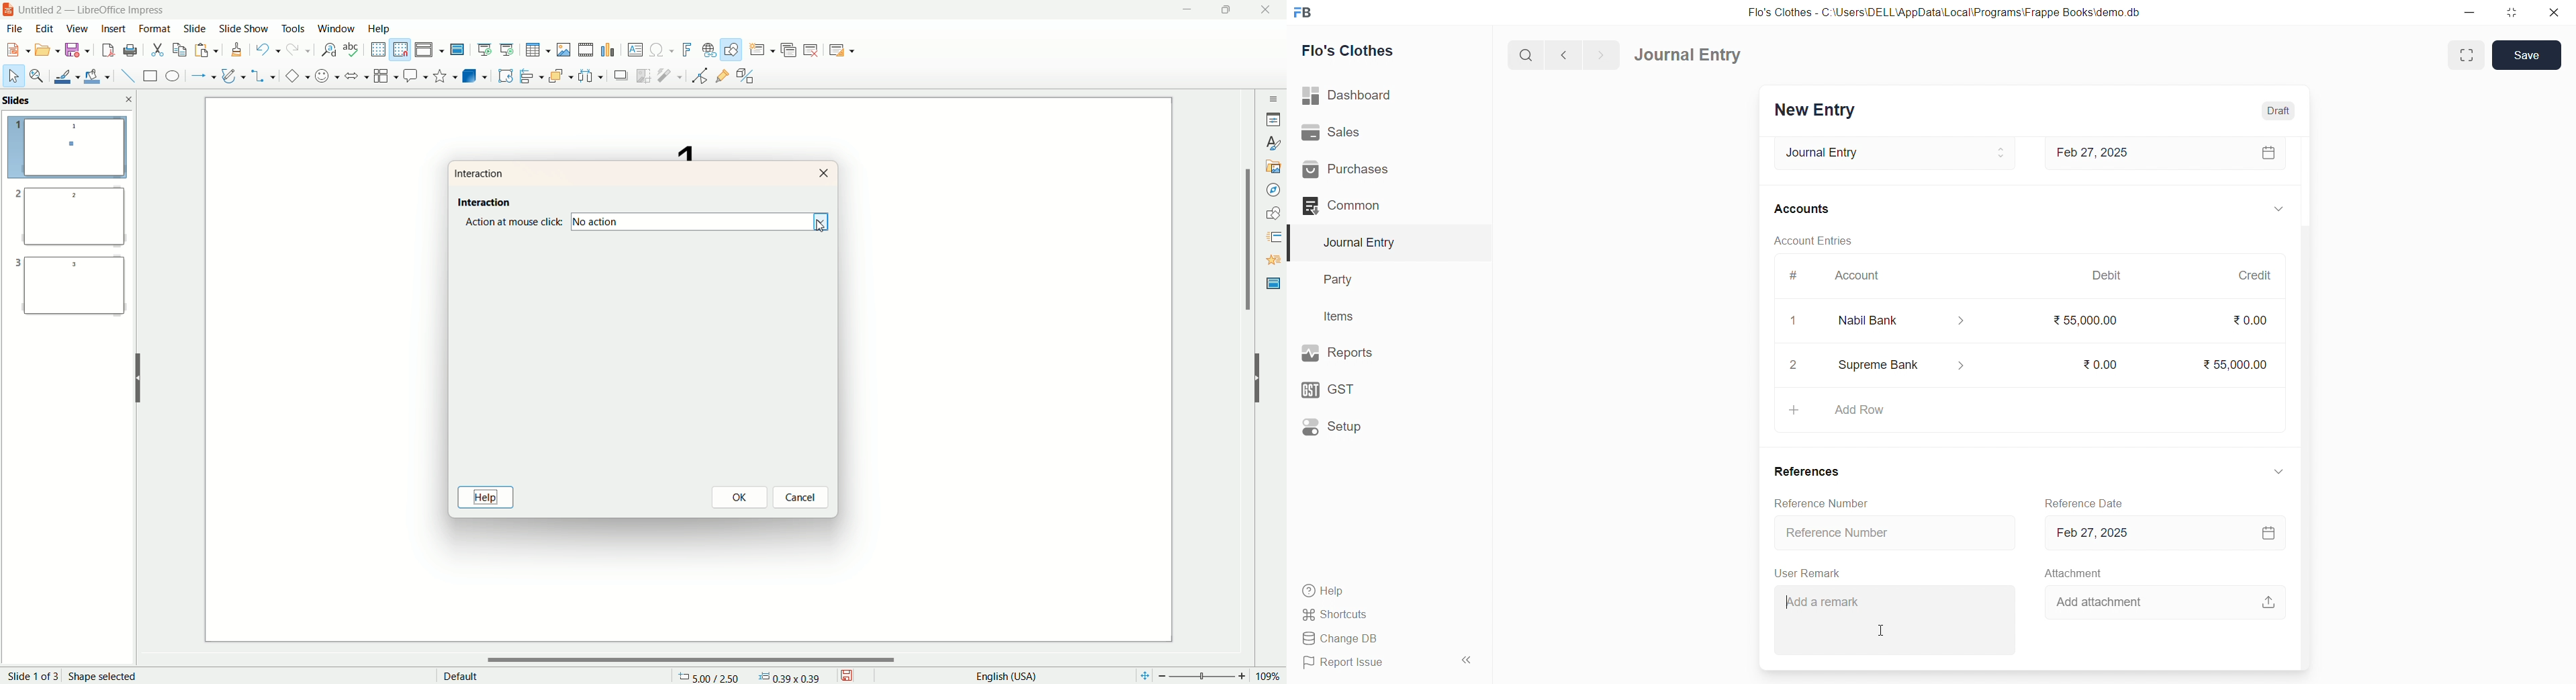 Image resolution: width=2576 pixels, height=700 pixels. Describe the element at coordinates (1795, 321) in the screenshot. I see `1` at that location.